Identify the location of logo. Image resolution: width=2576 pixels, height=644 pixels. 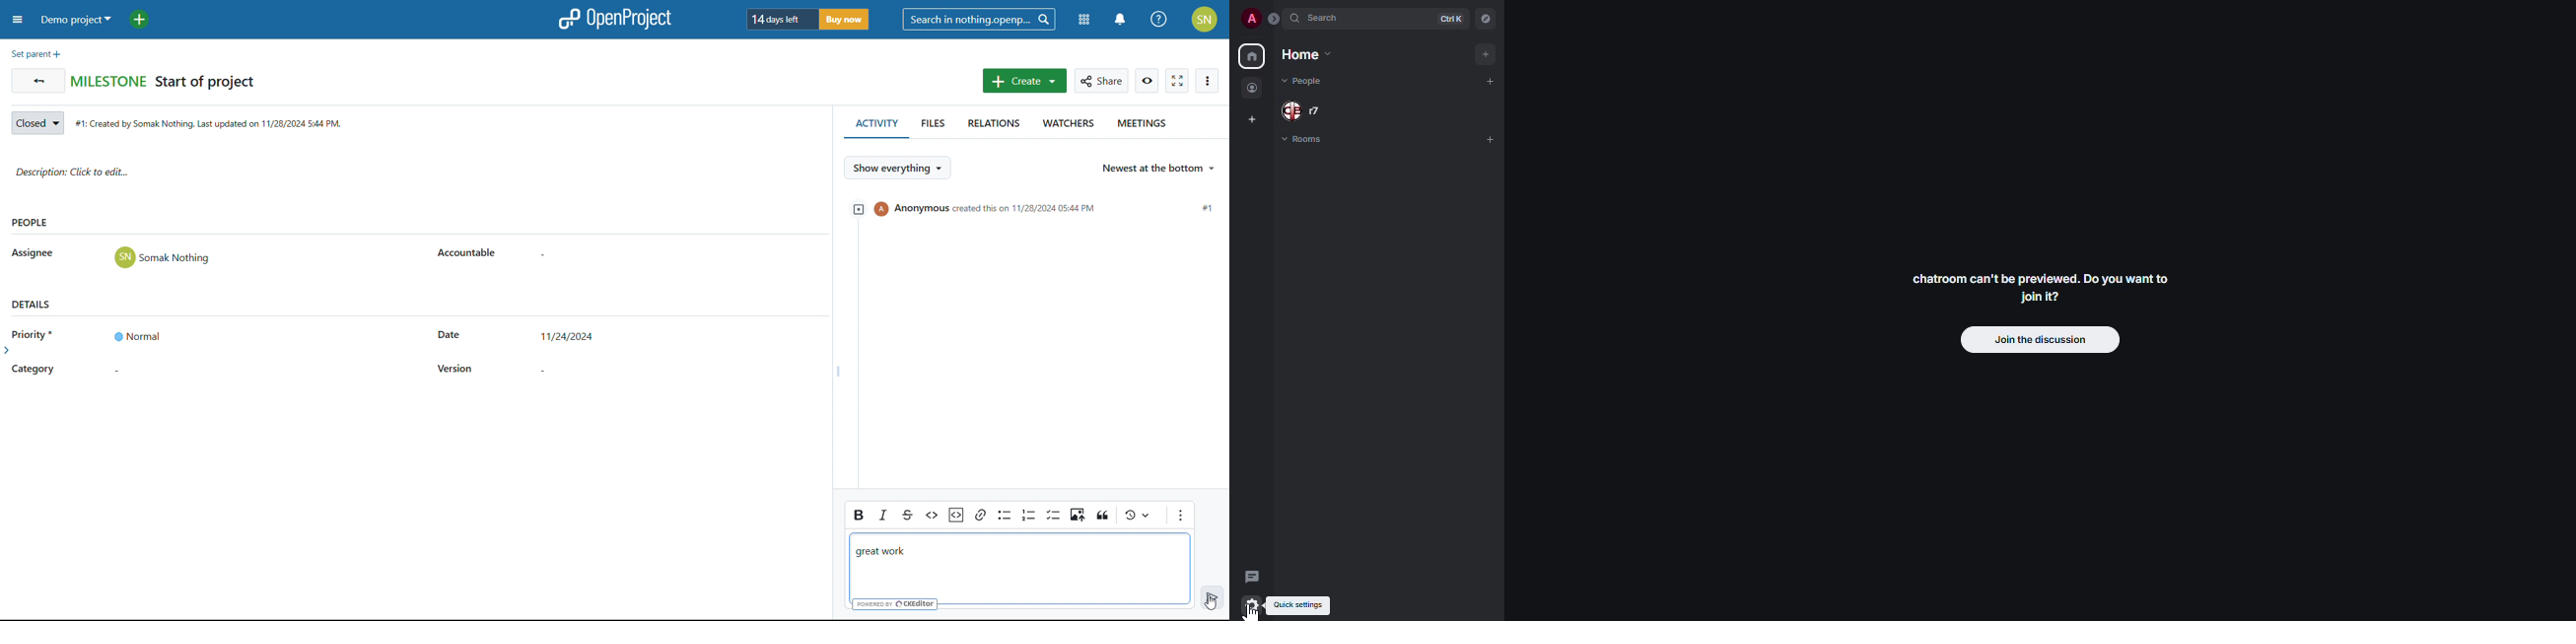
(613, 19).